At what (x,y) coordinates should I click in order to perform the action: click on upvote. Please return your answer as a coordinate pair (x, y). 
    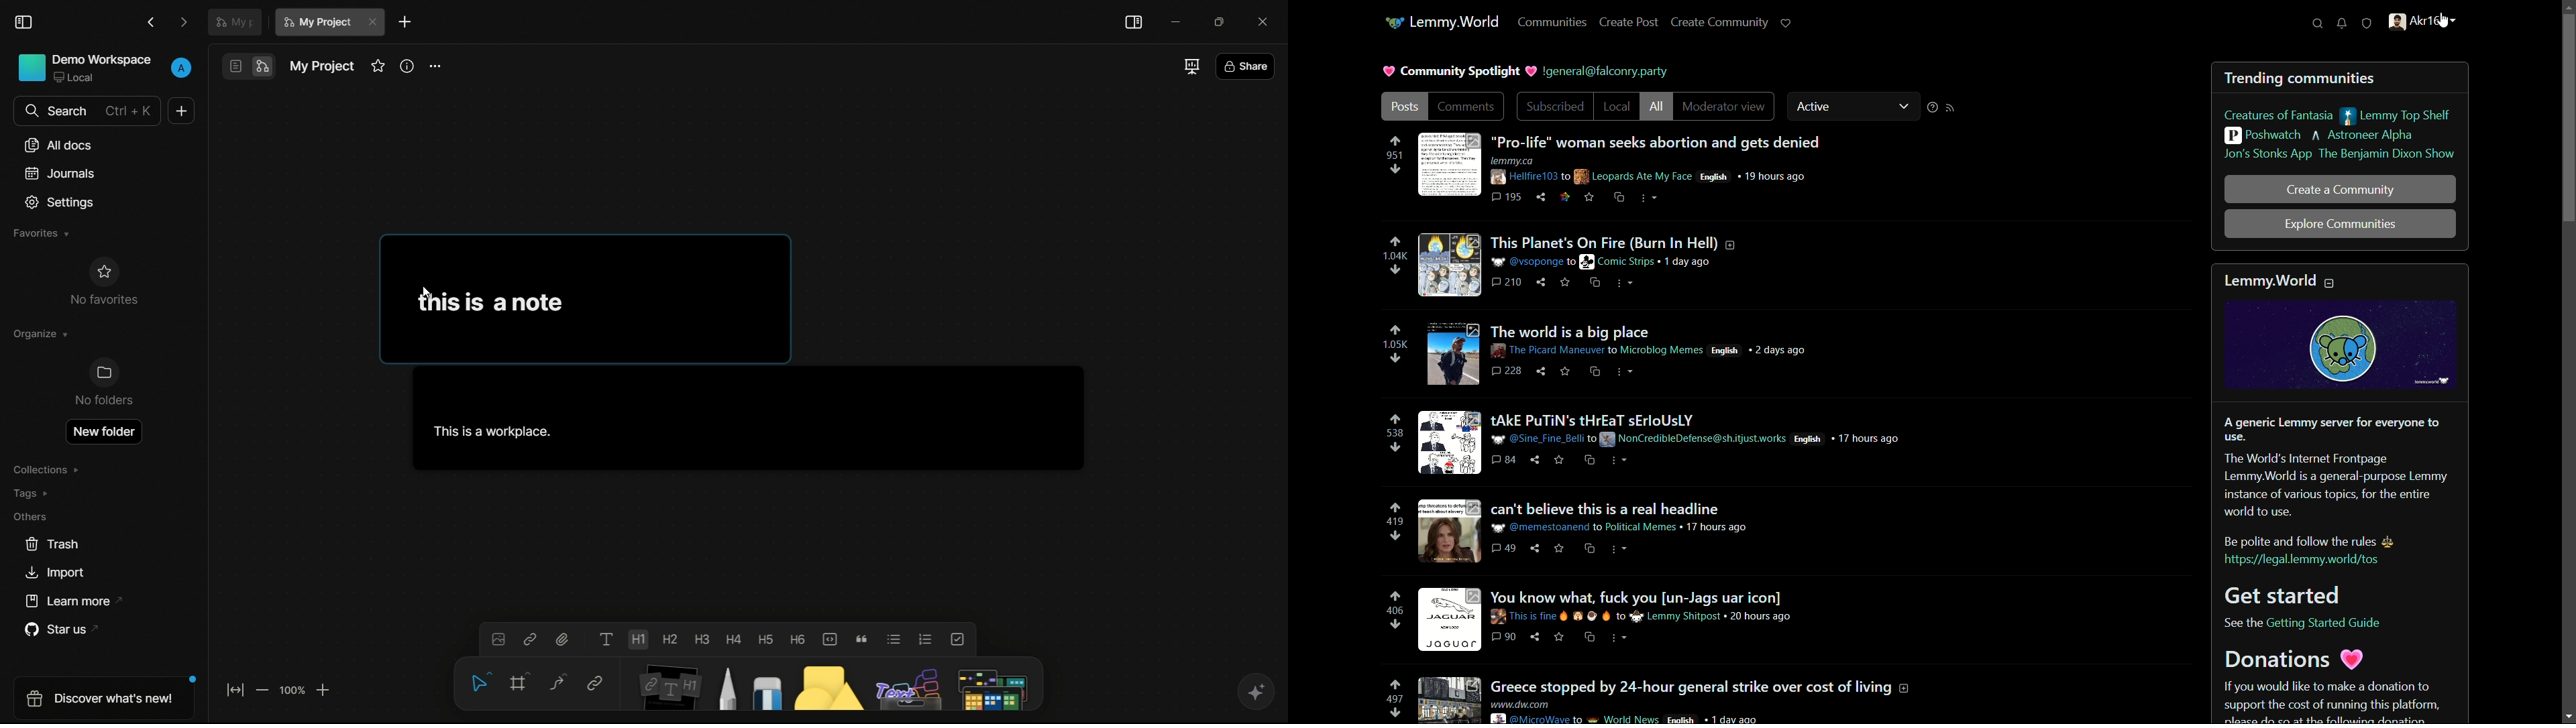
    Looking at the image, I should click on (1395, 686).